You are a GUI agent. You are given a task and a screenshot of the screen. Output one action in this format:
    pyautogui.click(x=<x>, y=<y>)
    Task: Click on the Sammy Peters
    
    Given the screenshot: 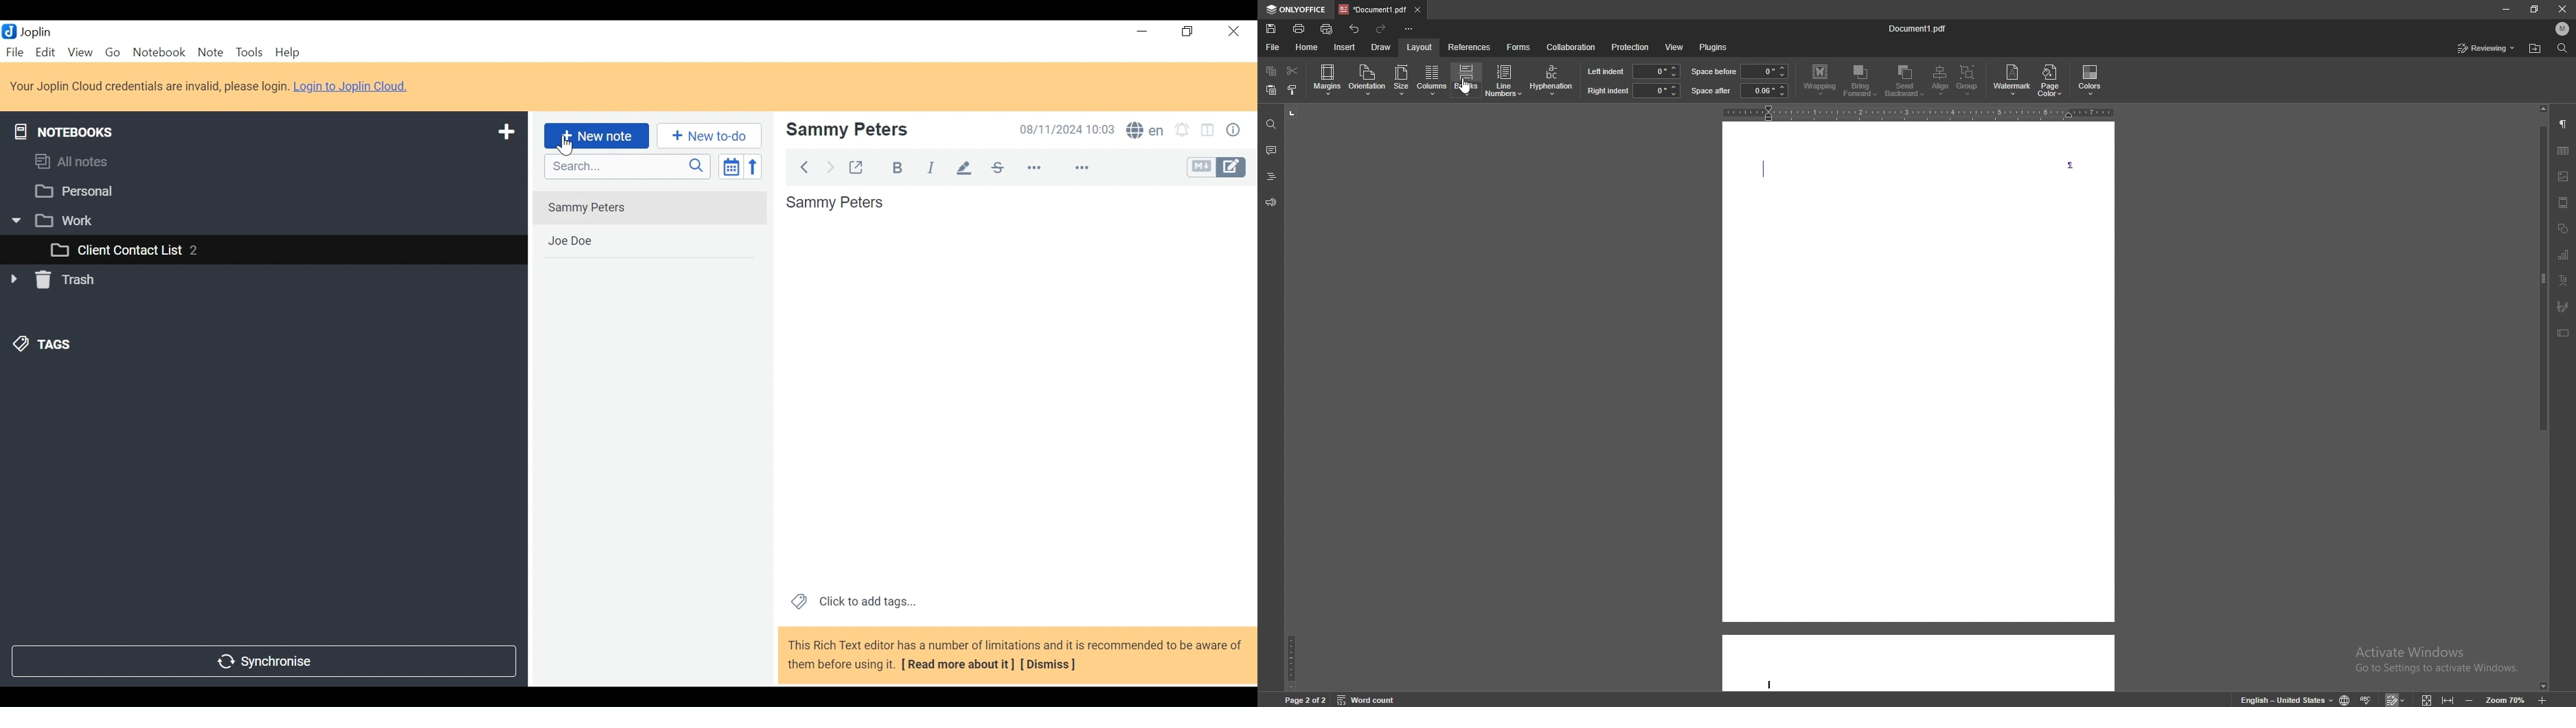 What is the action you would take?
    pyautogui.click(x=648, y=207)
    